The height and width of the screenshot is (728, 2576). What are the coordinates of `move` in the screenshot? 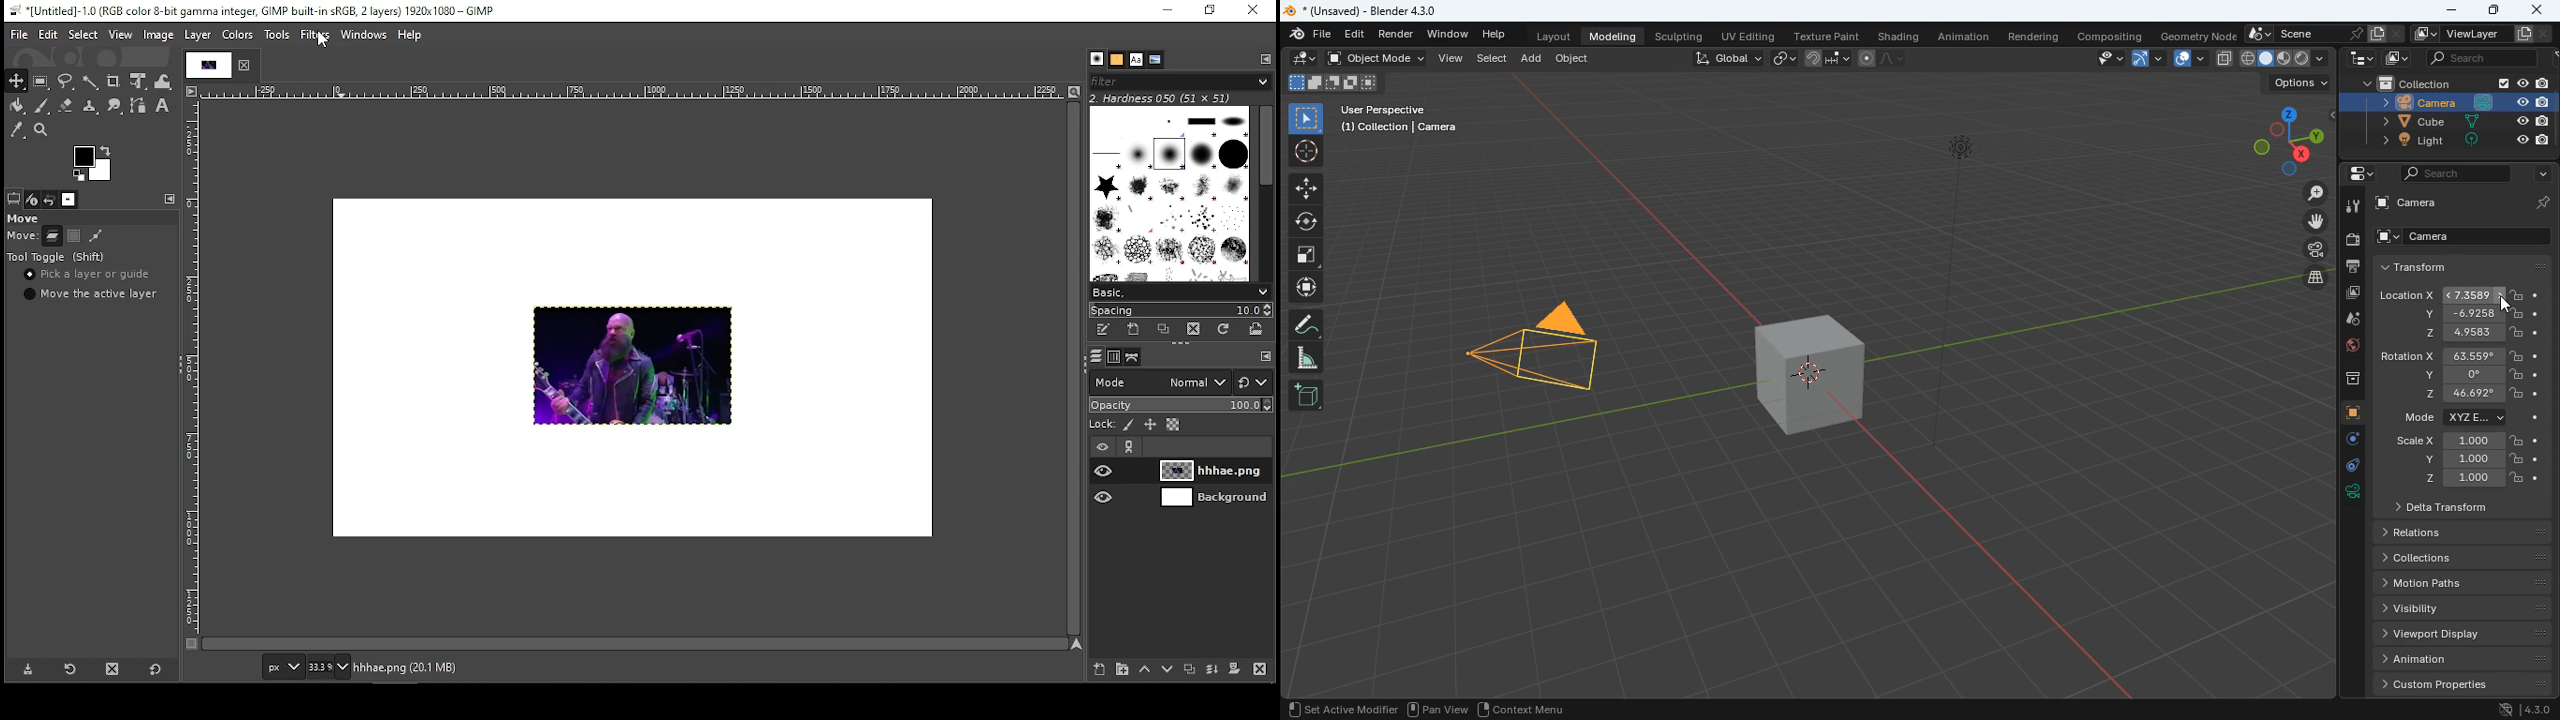 It's located at (1307, 188).